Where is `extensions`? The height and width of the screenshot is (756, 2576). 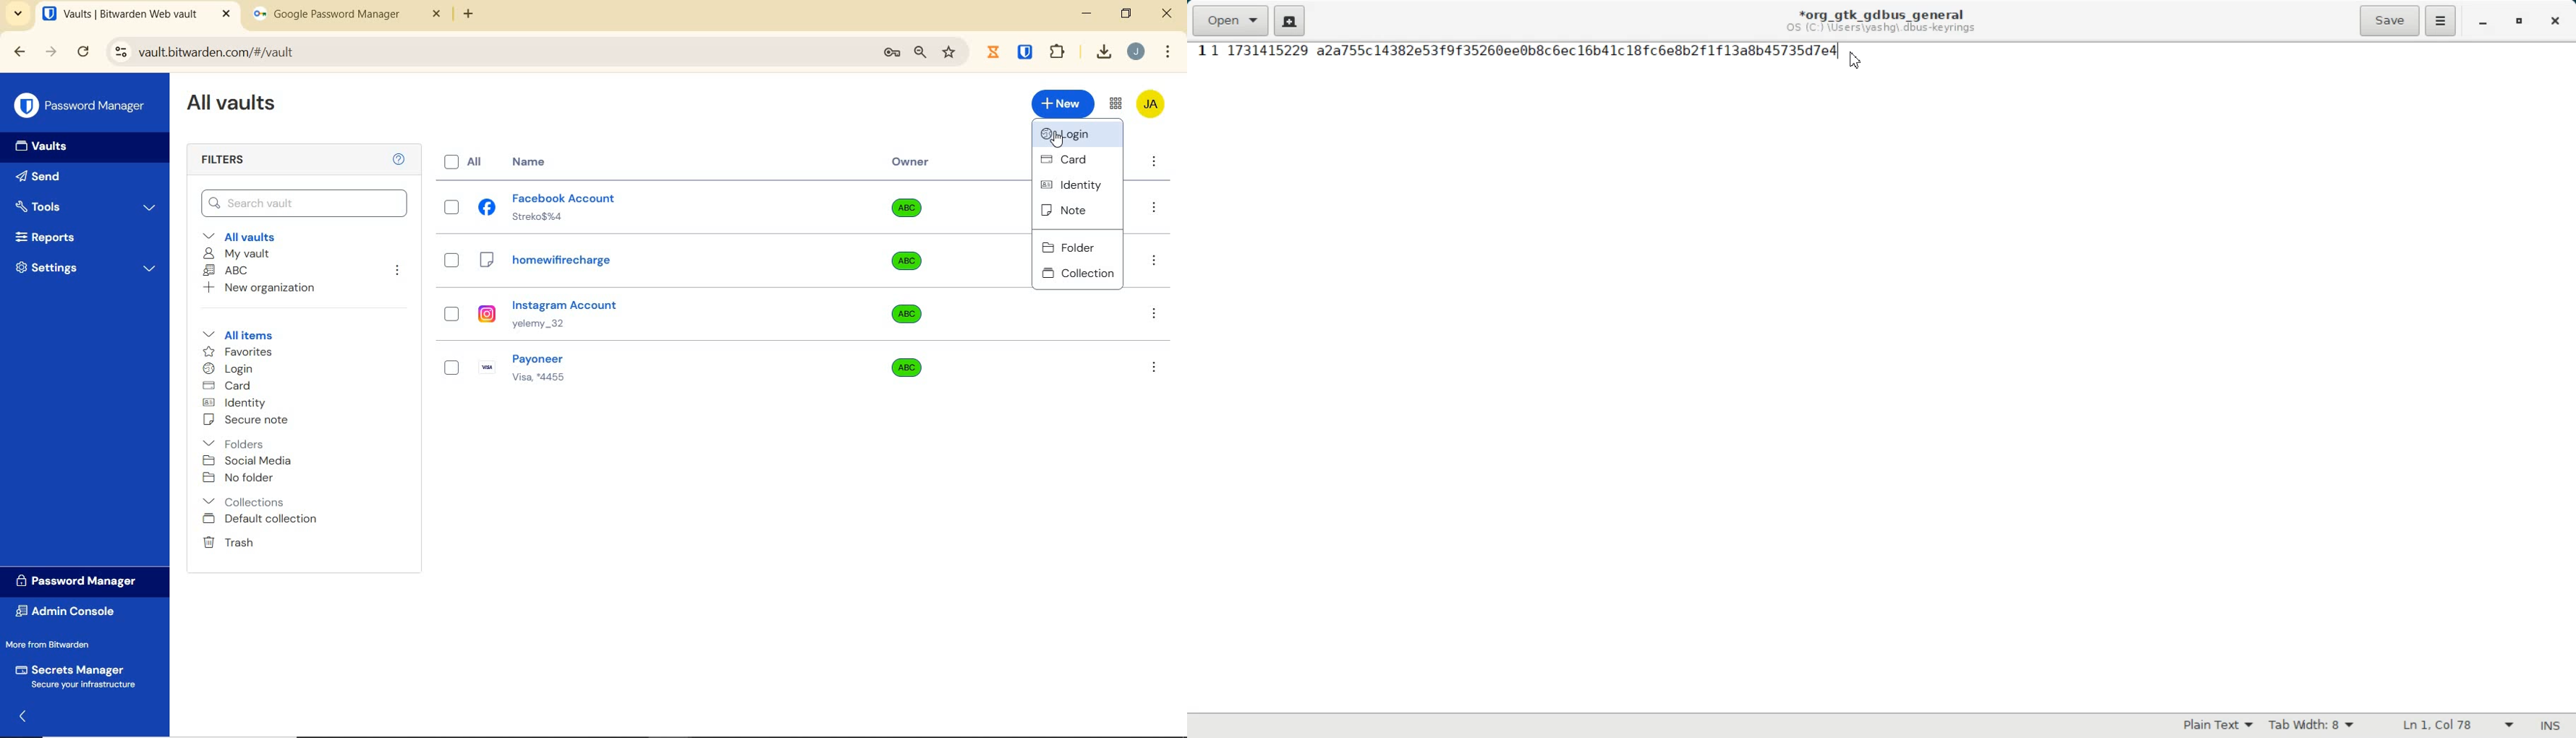 extensions is located at coordinates (1027, 51).